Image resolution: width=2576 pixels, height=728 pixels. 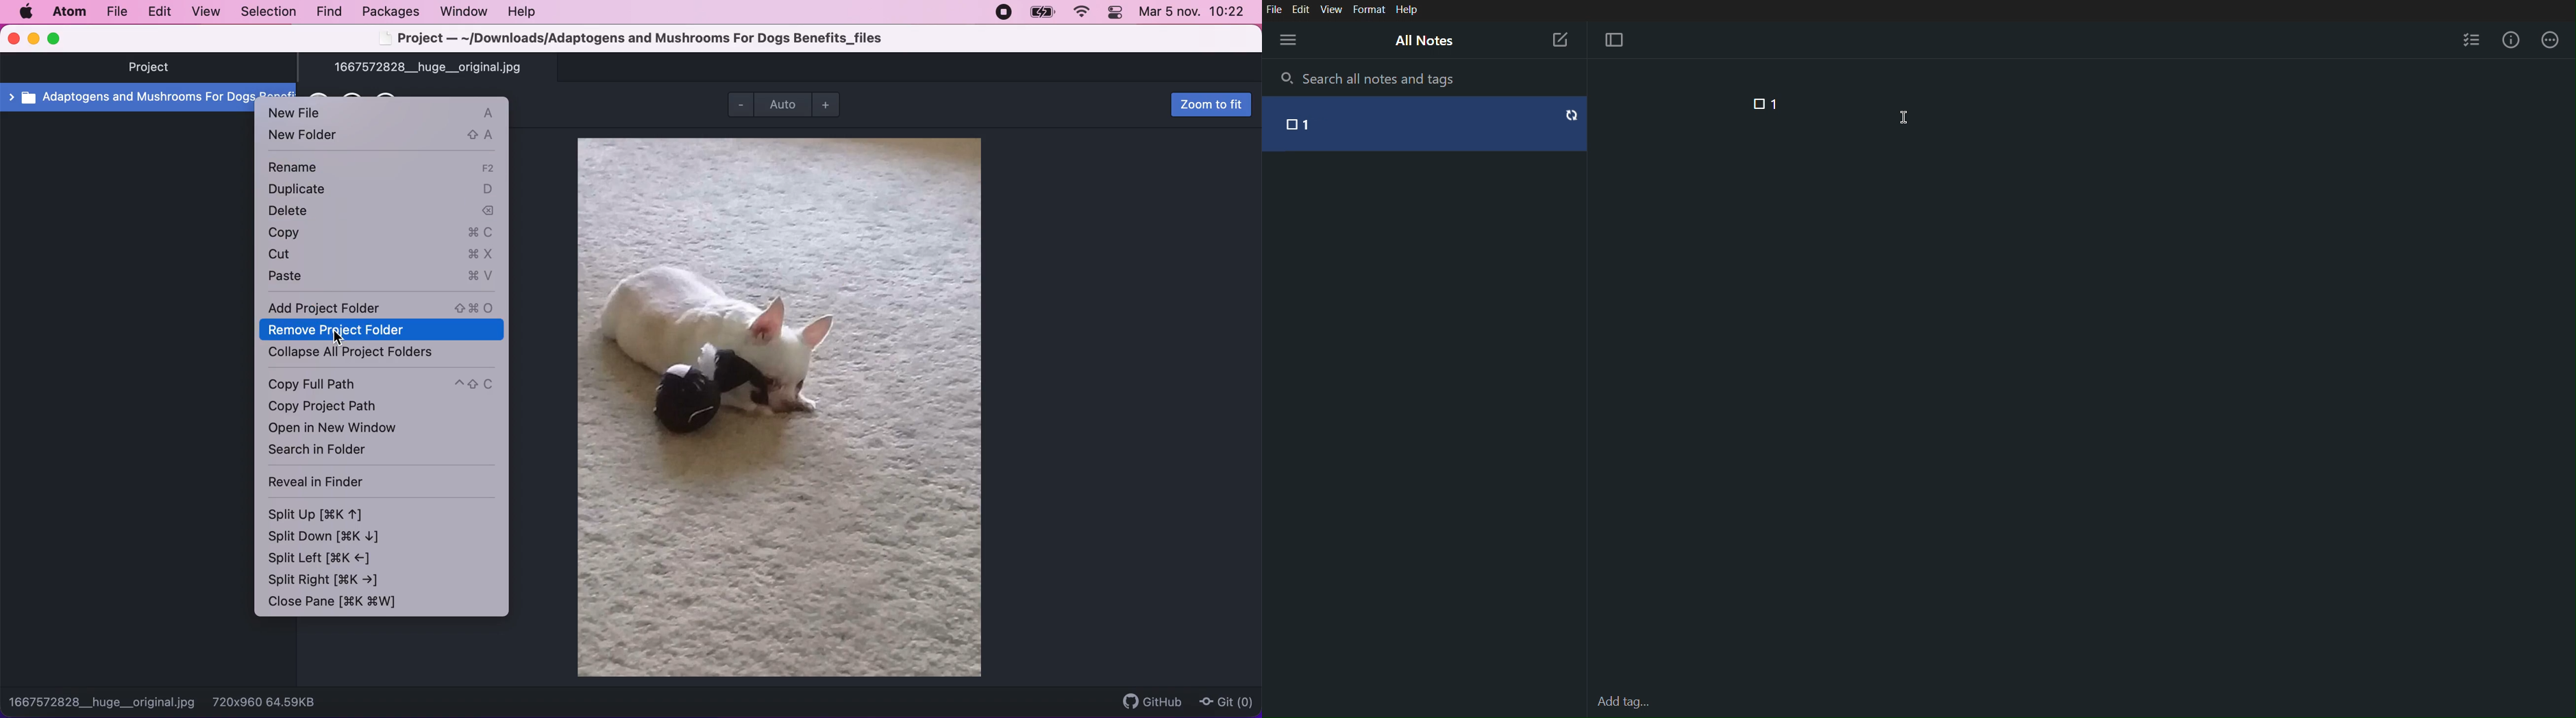 What do you see at coordinates (2514, 40) in the screenshot?
I see `Info` at bounding box center [2514, 40].